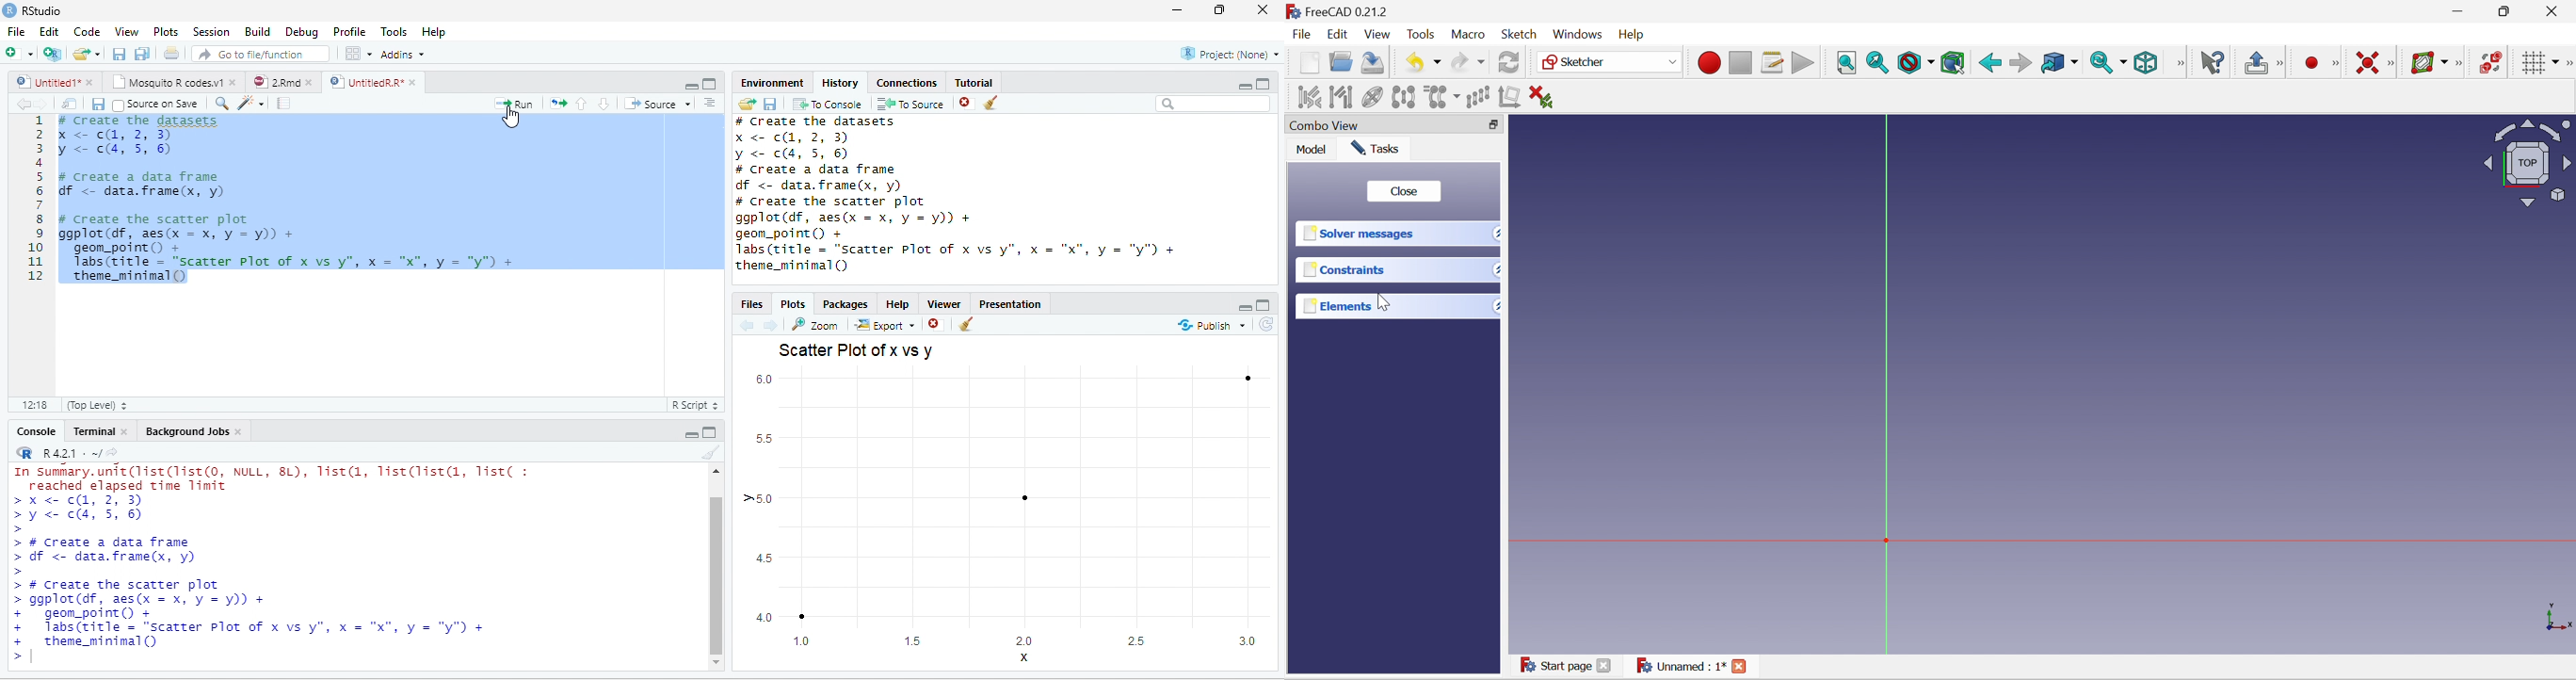 This screenshot has width=2576, height=700. What do you see at coordinates (401, 54) in the screenshot?
I see `Addins` at bounding box center [401, 54].